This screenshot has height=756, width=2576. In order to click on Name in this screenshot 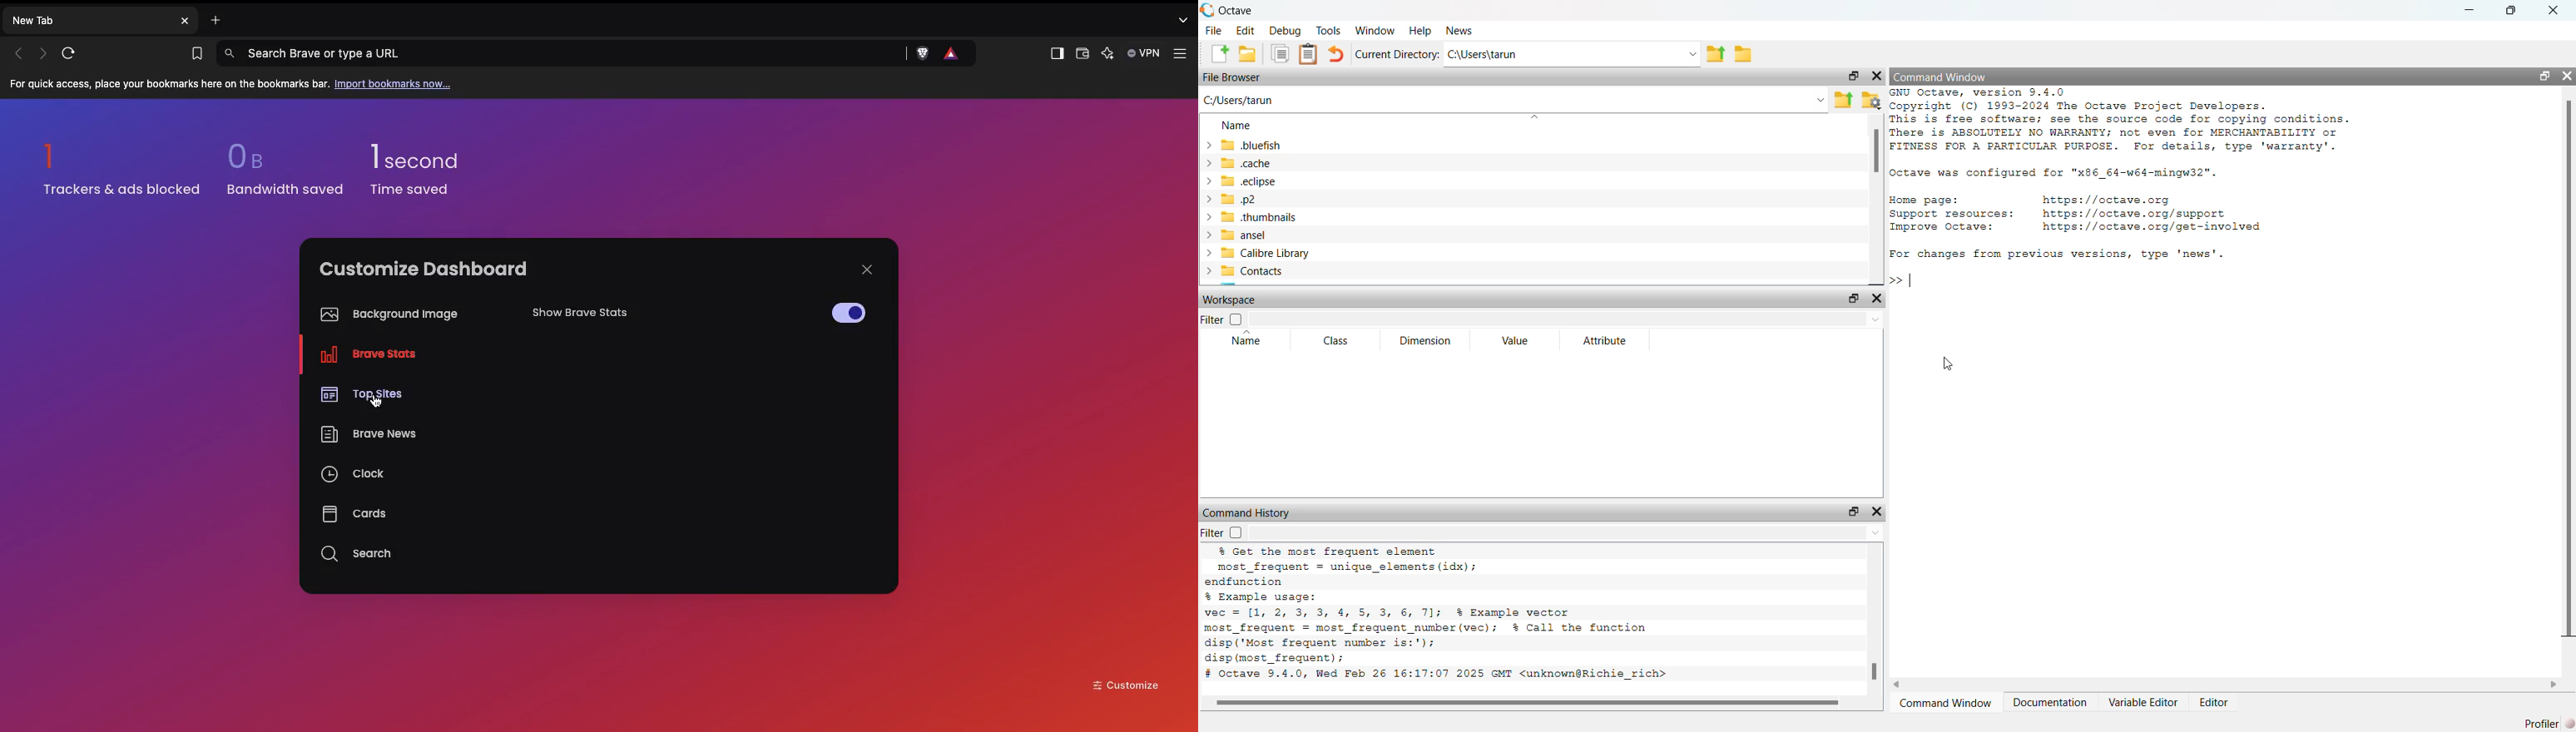, I will do `click(1238, 125)`.